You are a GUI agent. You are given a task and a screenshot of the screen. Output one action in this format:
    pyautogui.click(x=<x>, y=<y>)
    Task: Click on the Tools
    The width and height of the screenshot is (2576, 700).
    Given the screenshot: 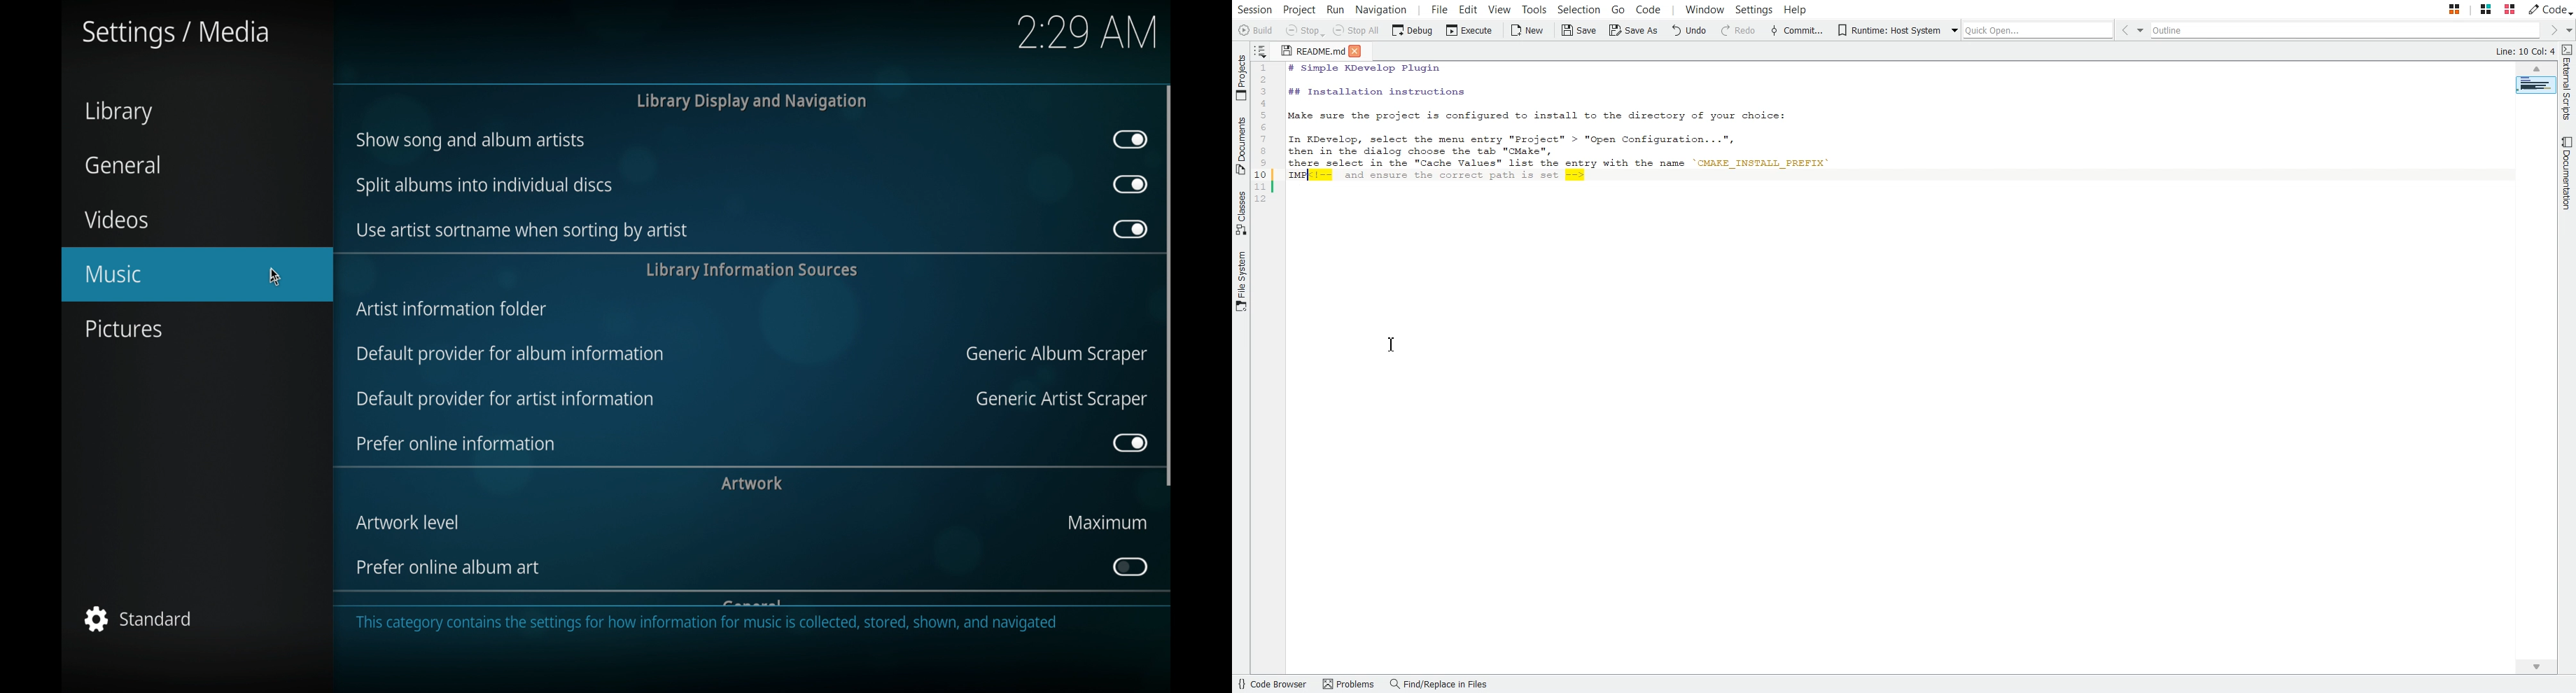 What is the action you would take?
    pyautogui.click(x=1535, y=8)
    